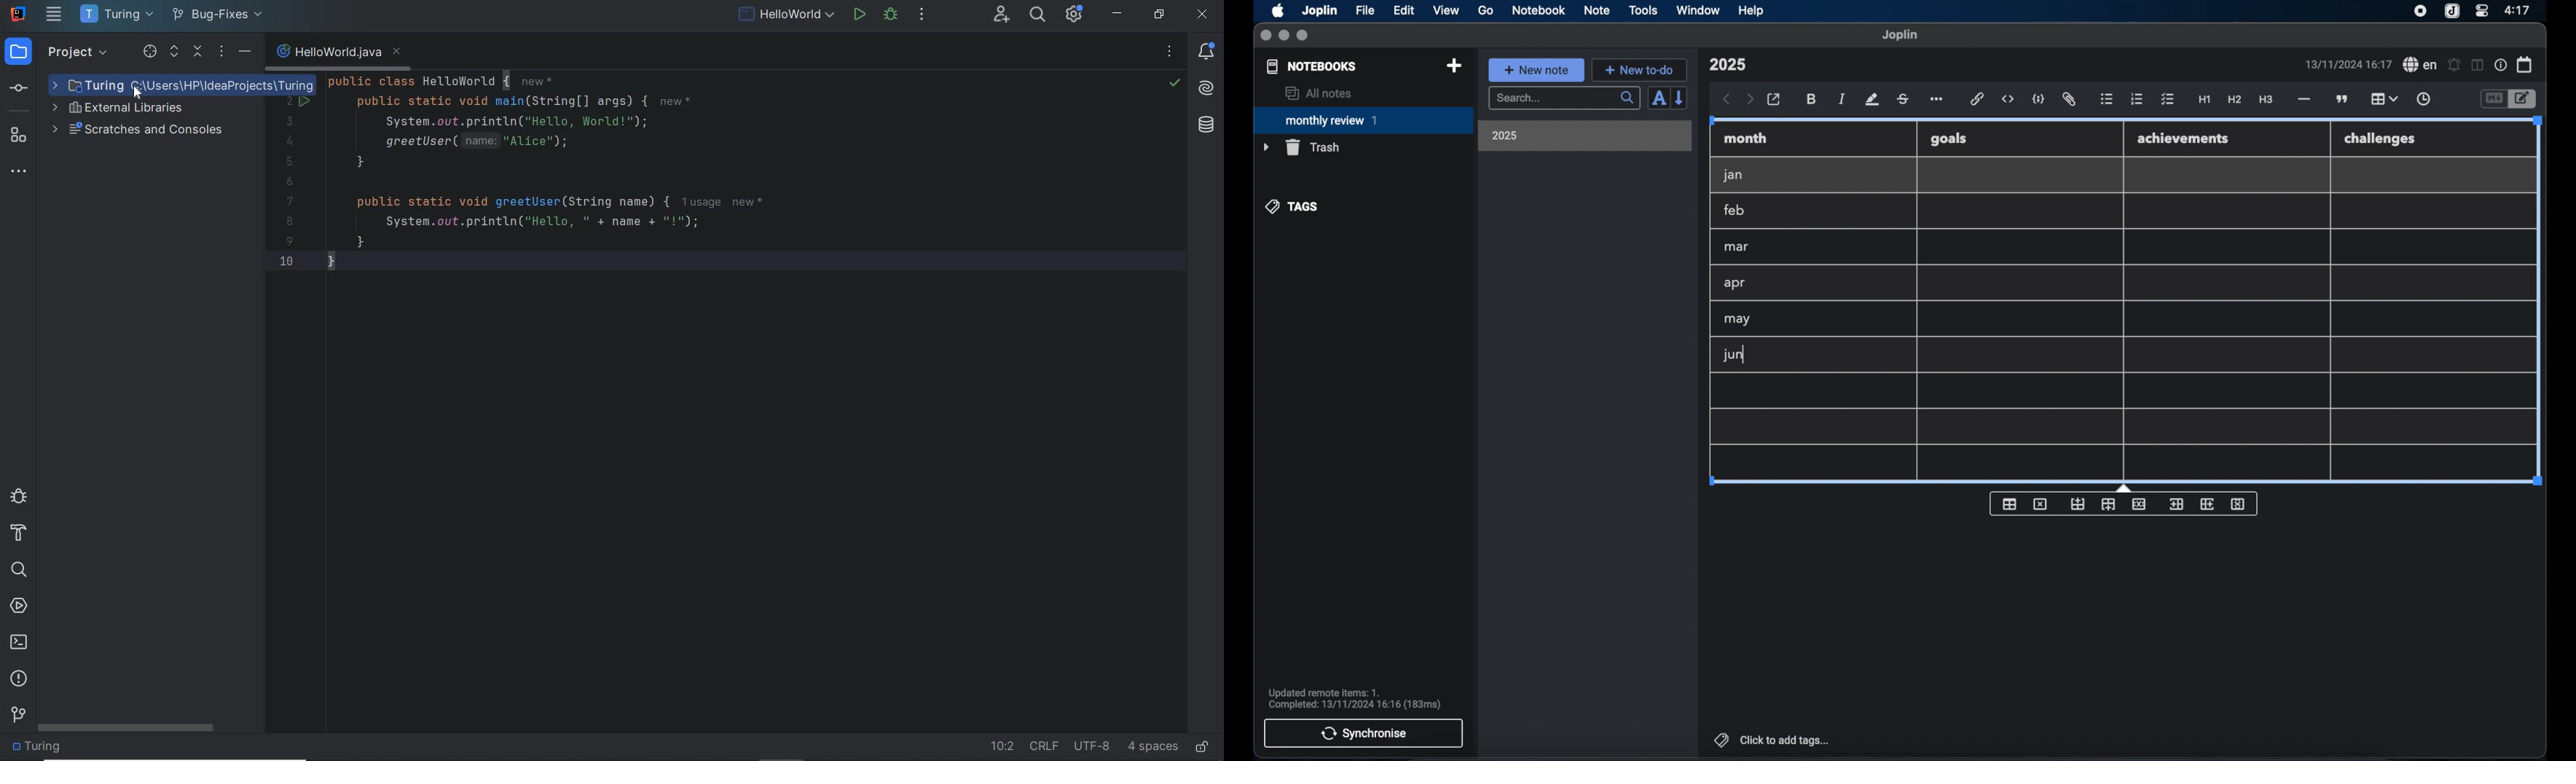 This screenshot has width=2576, height=784. I want to click on external libraries, so click(125, 109).